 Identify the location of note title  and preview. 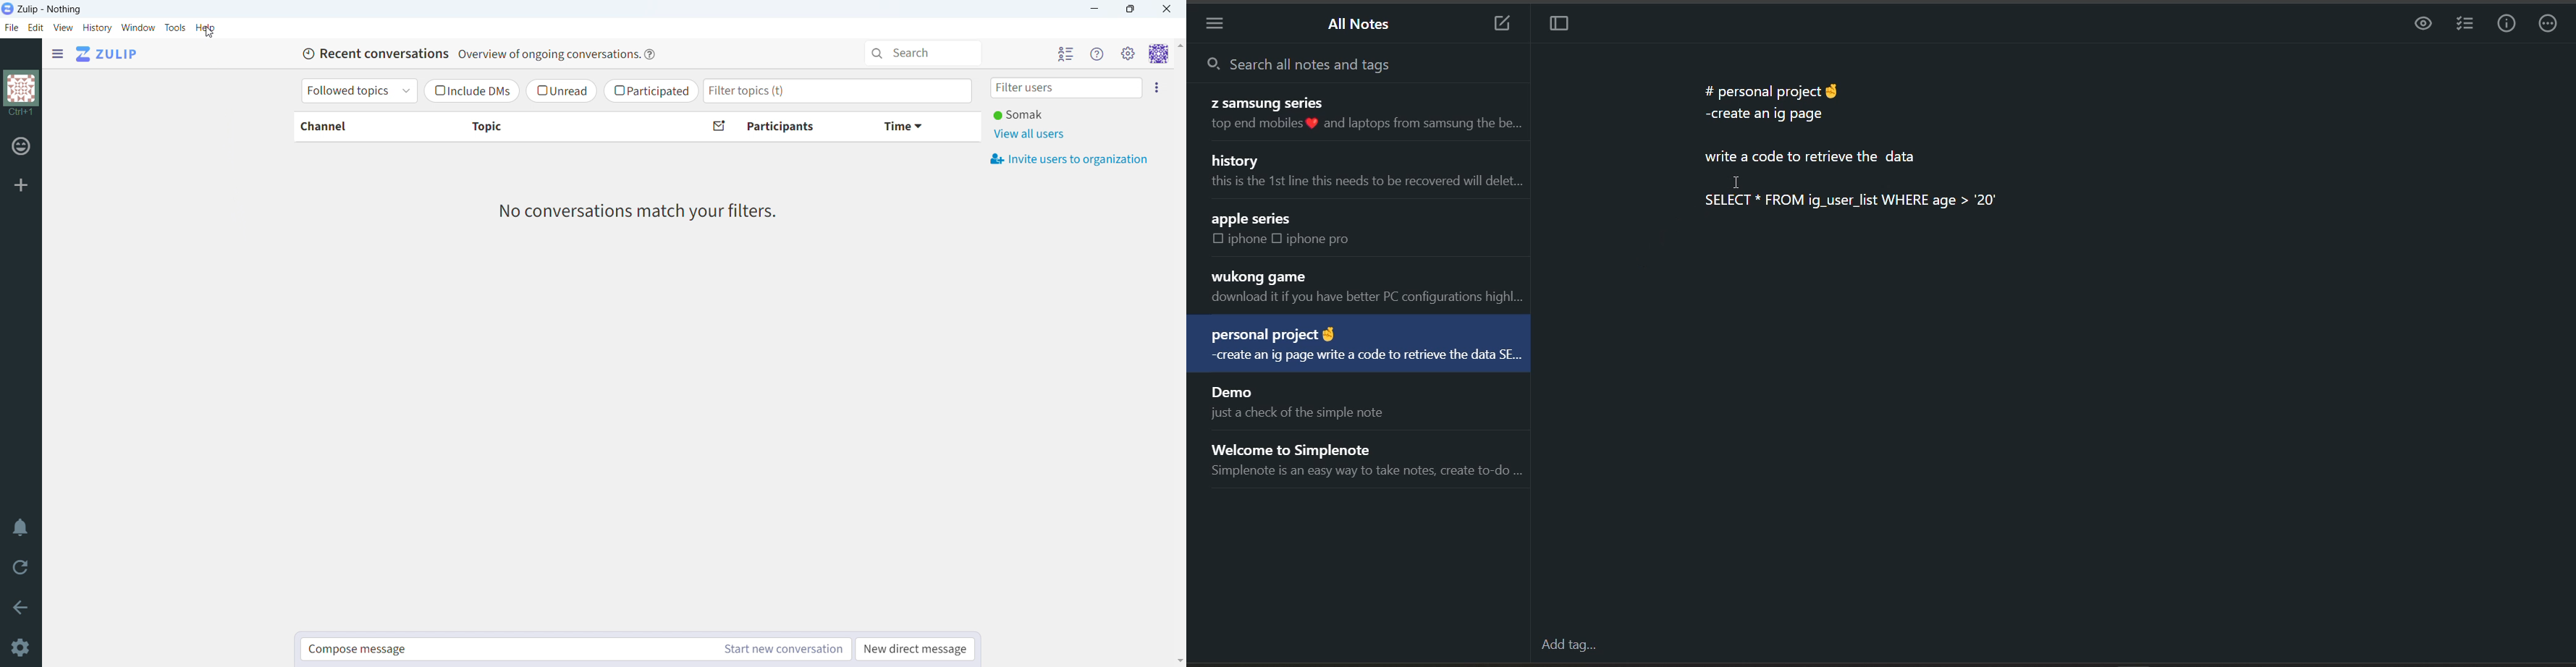
(1364, 173).